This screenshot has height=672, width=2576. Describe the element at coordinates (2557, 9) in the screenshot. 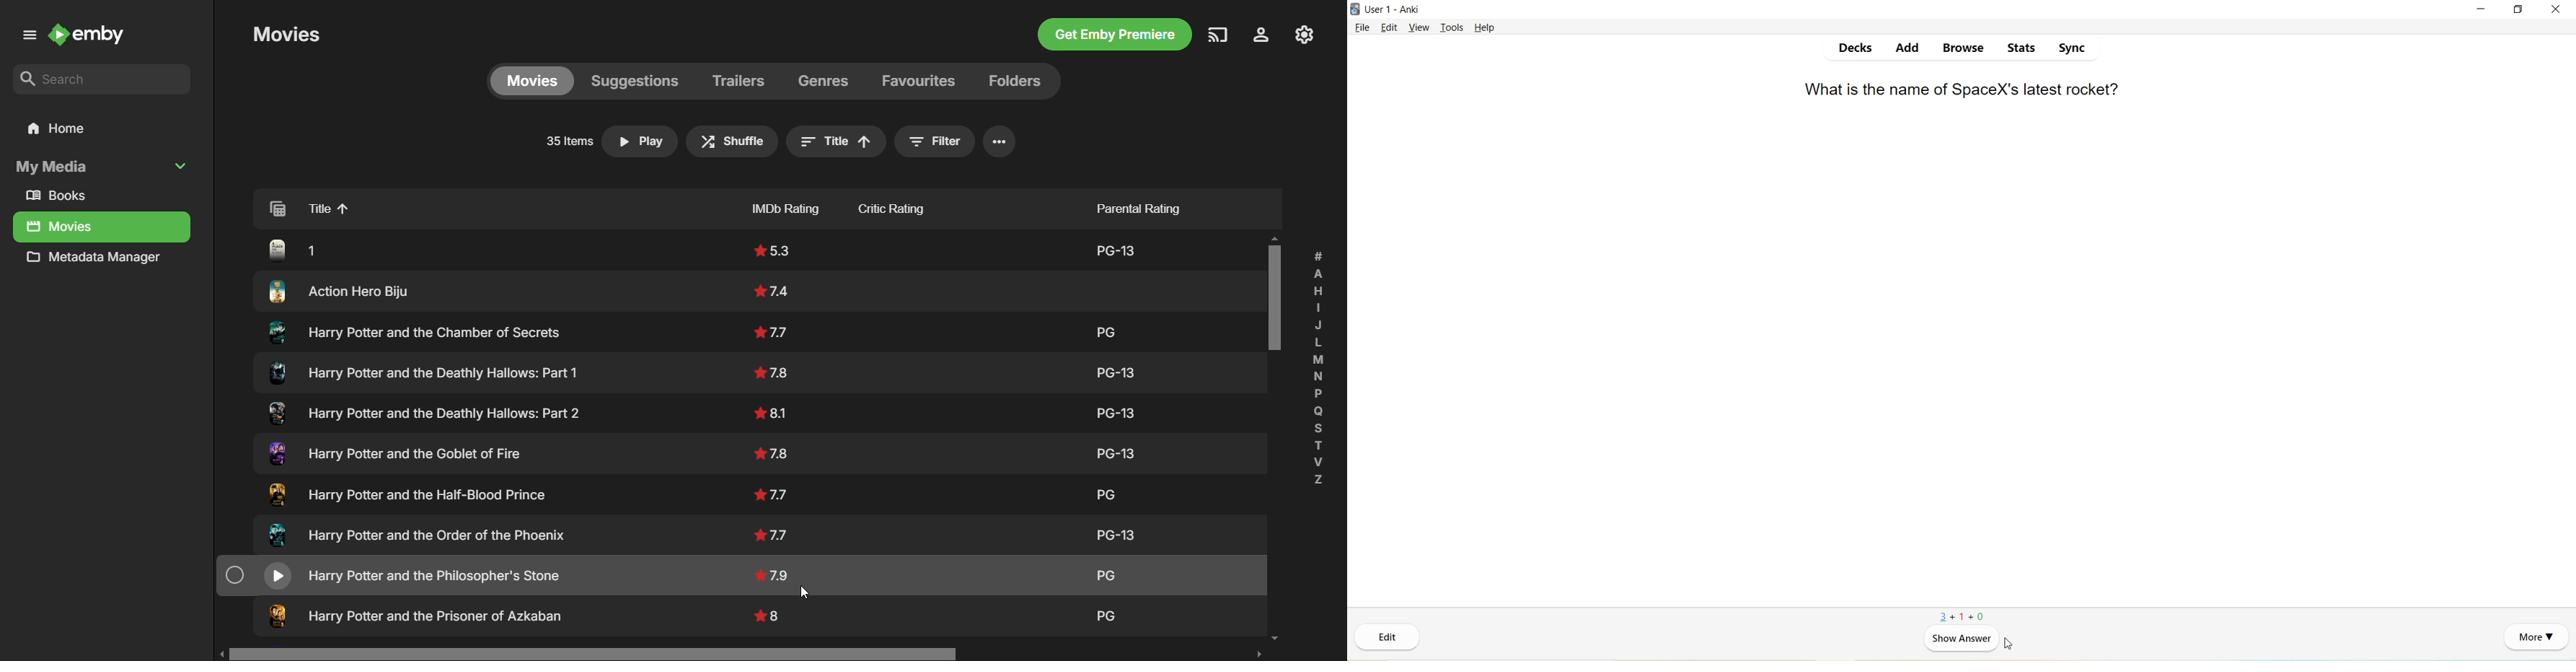

I see `Close` at that location.